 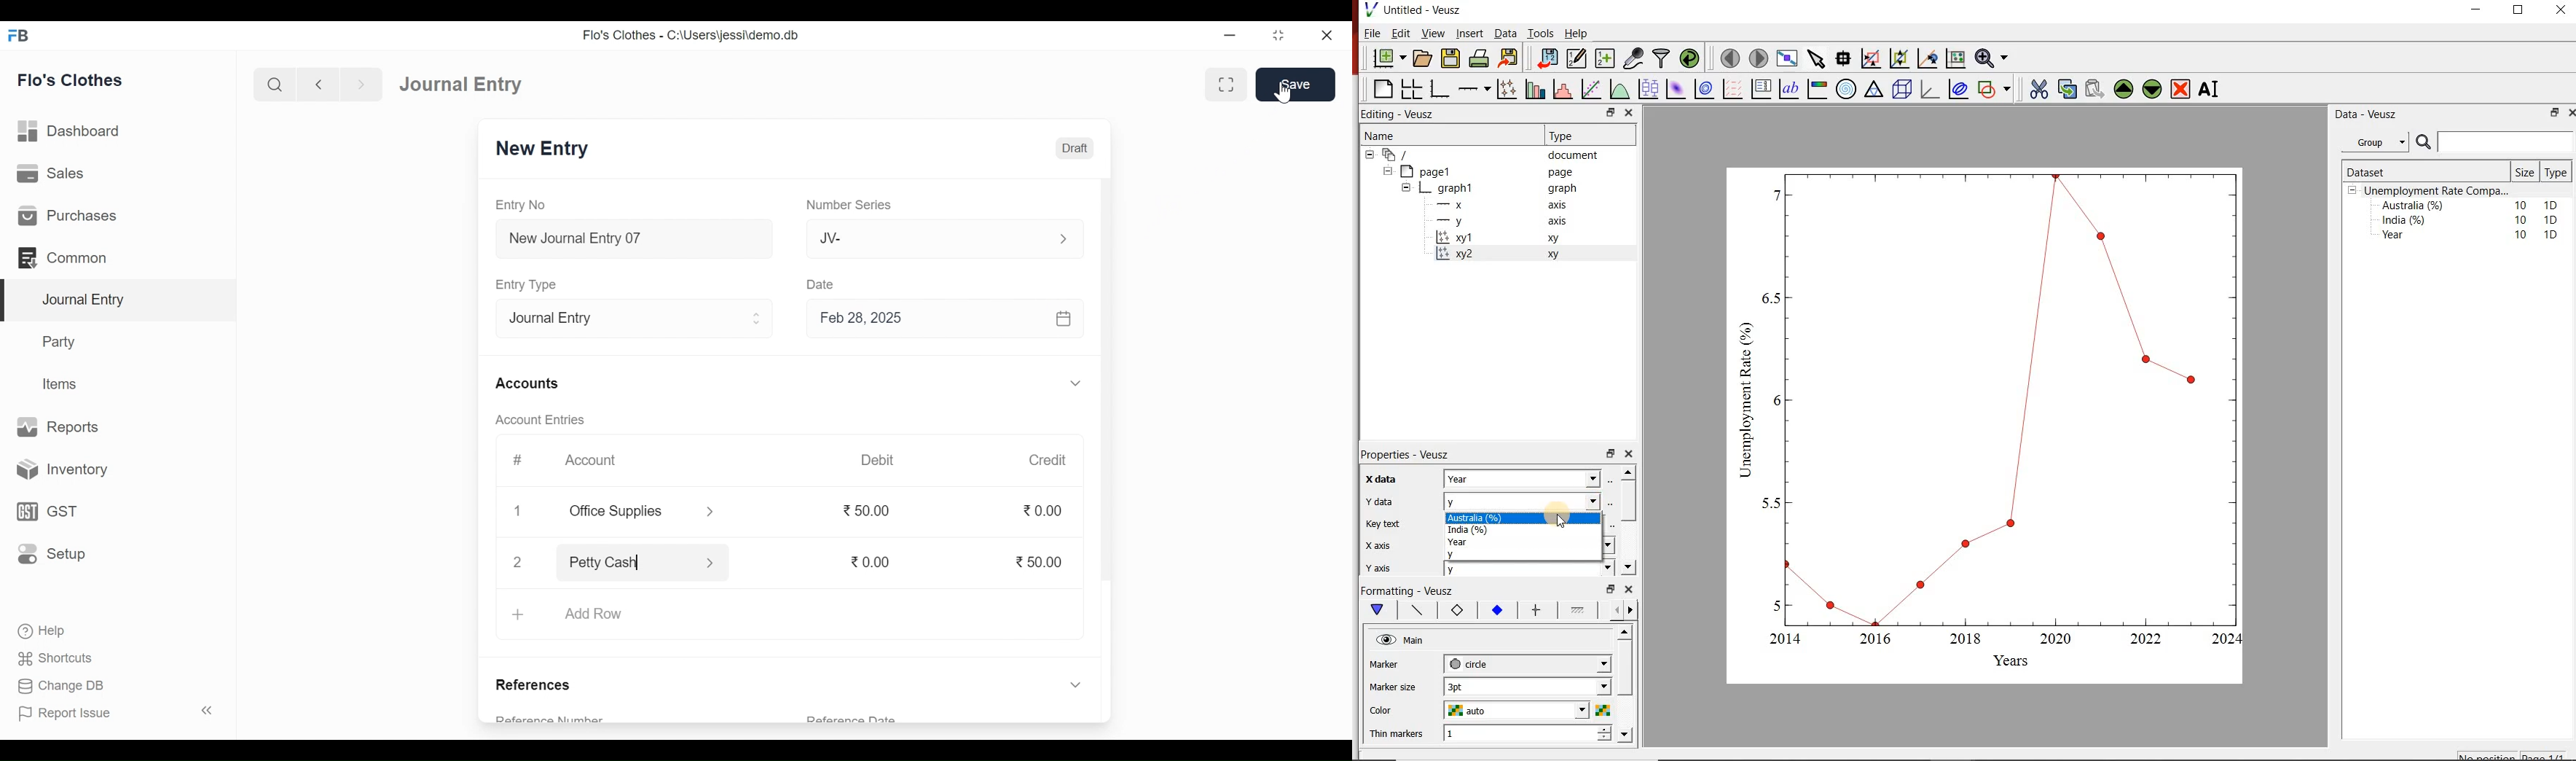 What do you see at coordinates (1630, 589) in the screenshot?
I see `close` at bounding box center [1630, 589].